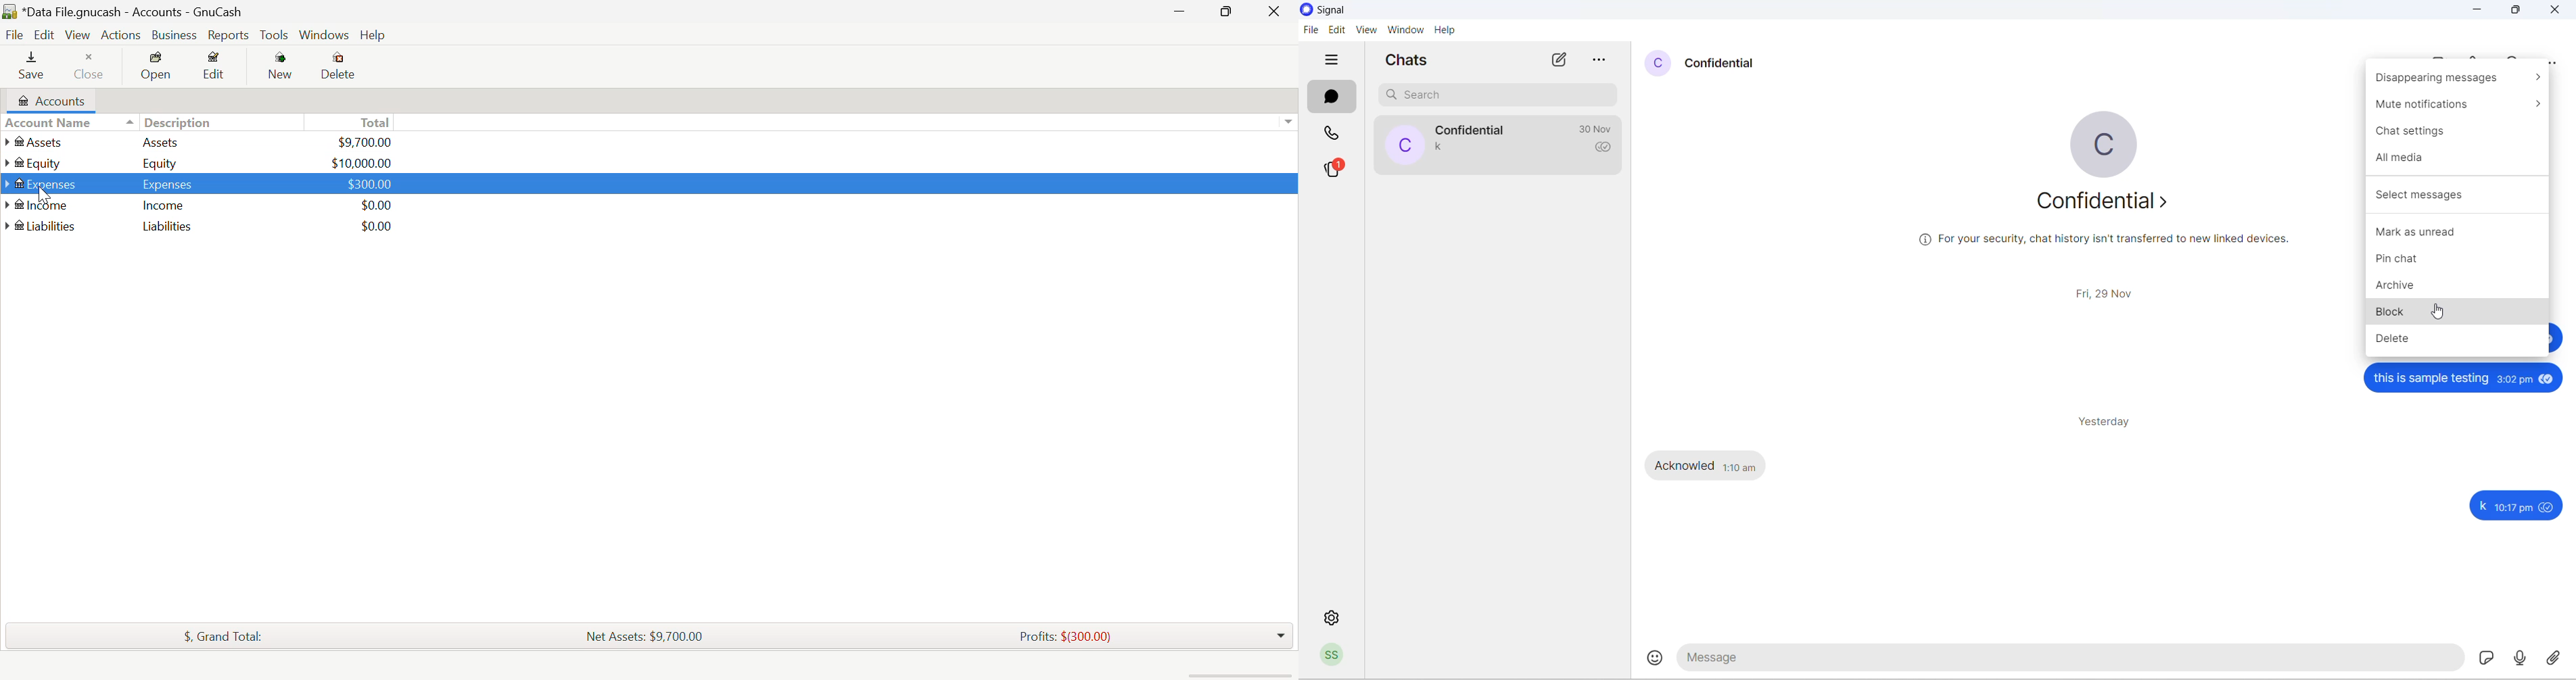 The height and width of the screenshot is (700, 2576). Describe the element at coordinates (1329, 59) in the screenshot. I see `hide tabs` at that location.